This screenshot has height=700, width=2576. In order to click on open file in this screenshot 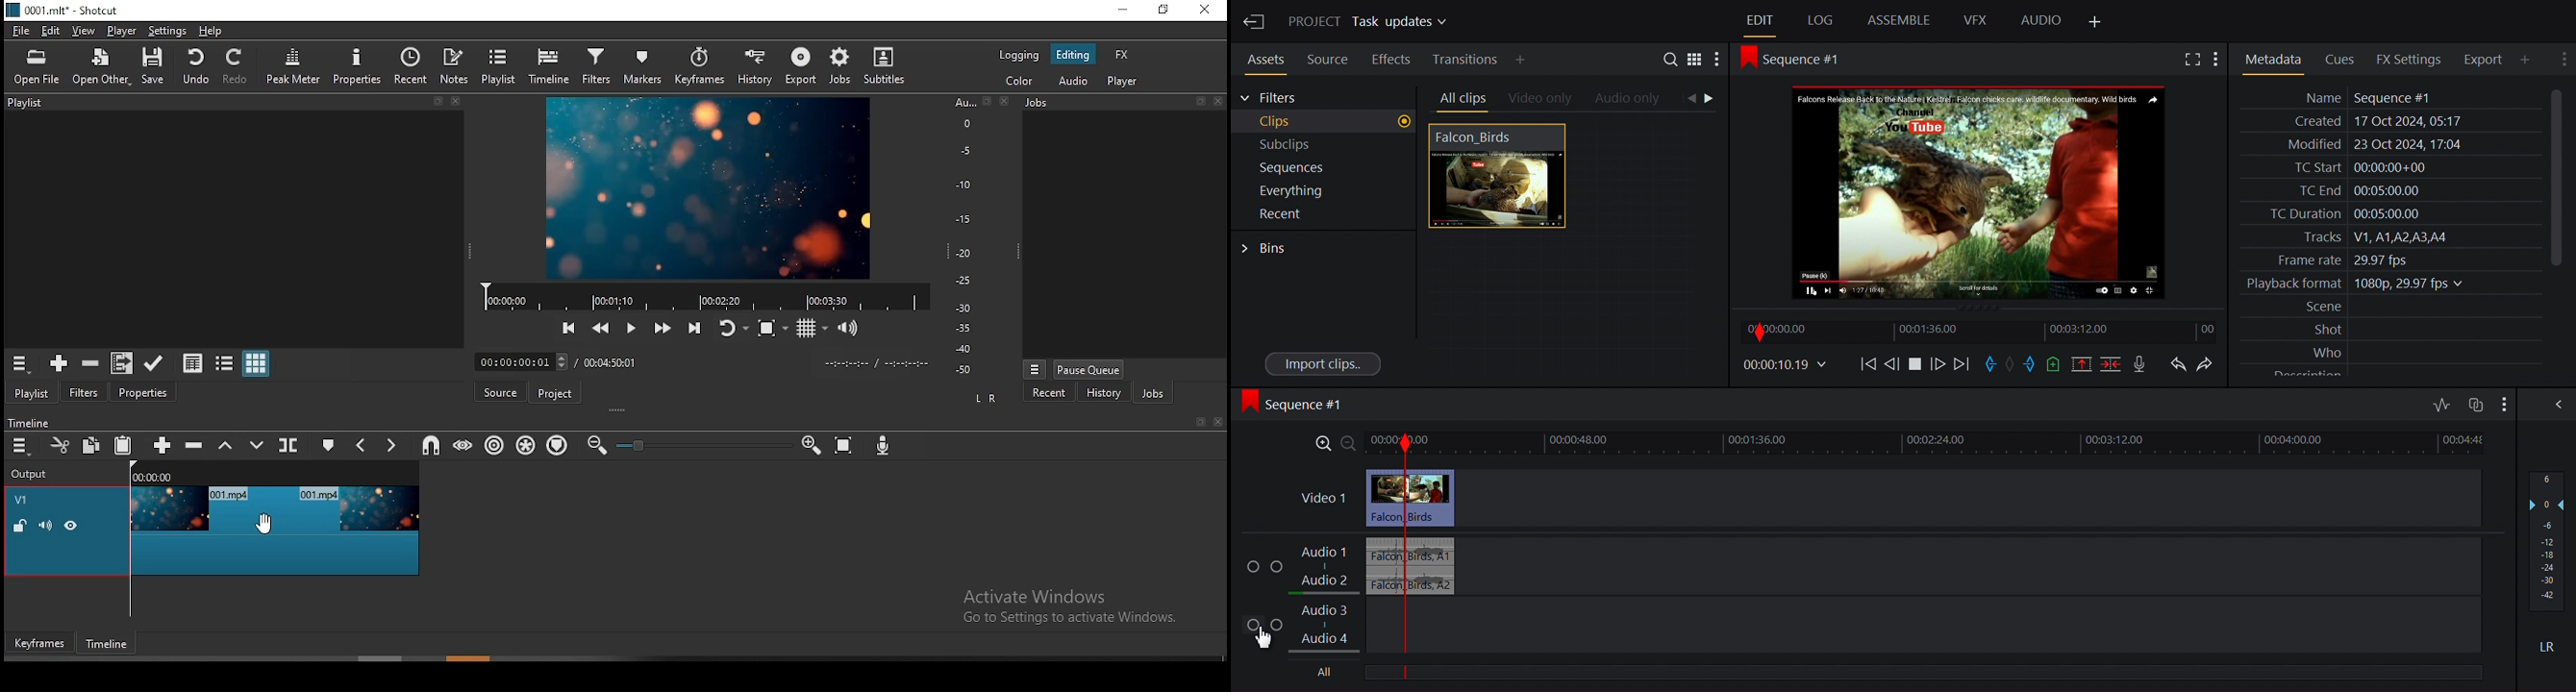, I will do `click(38, 67)`.